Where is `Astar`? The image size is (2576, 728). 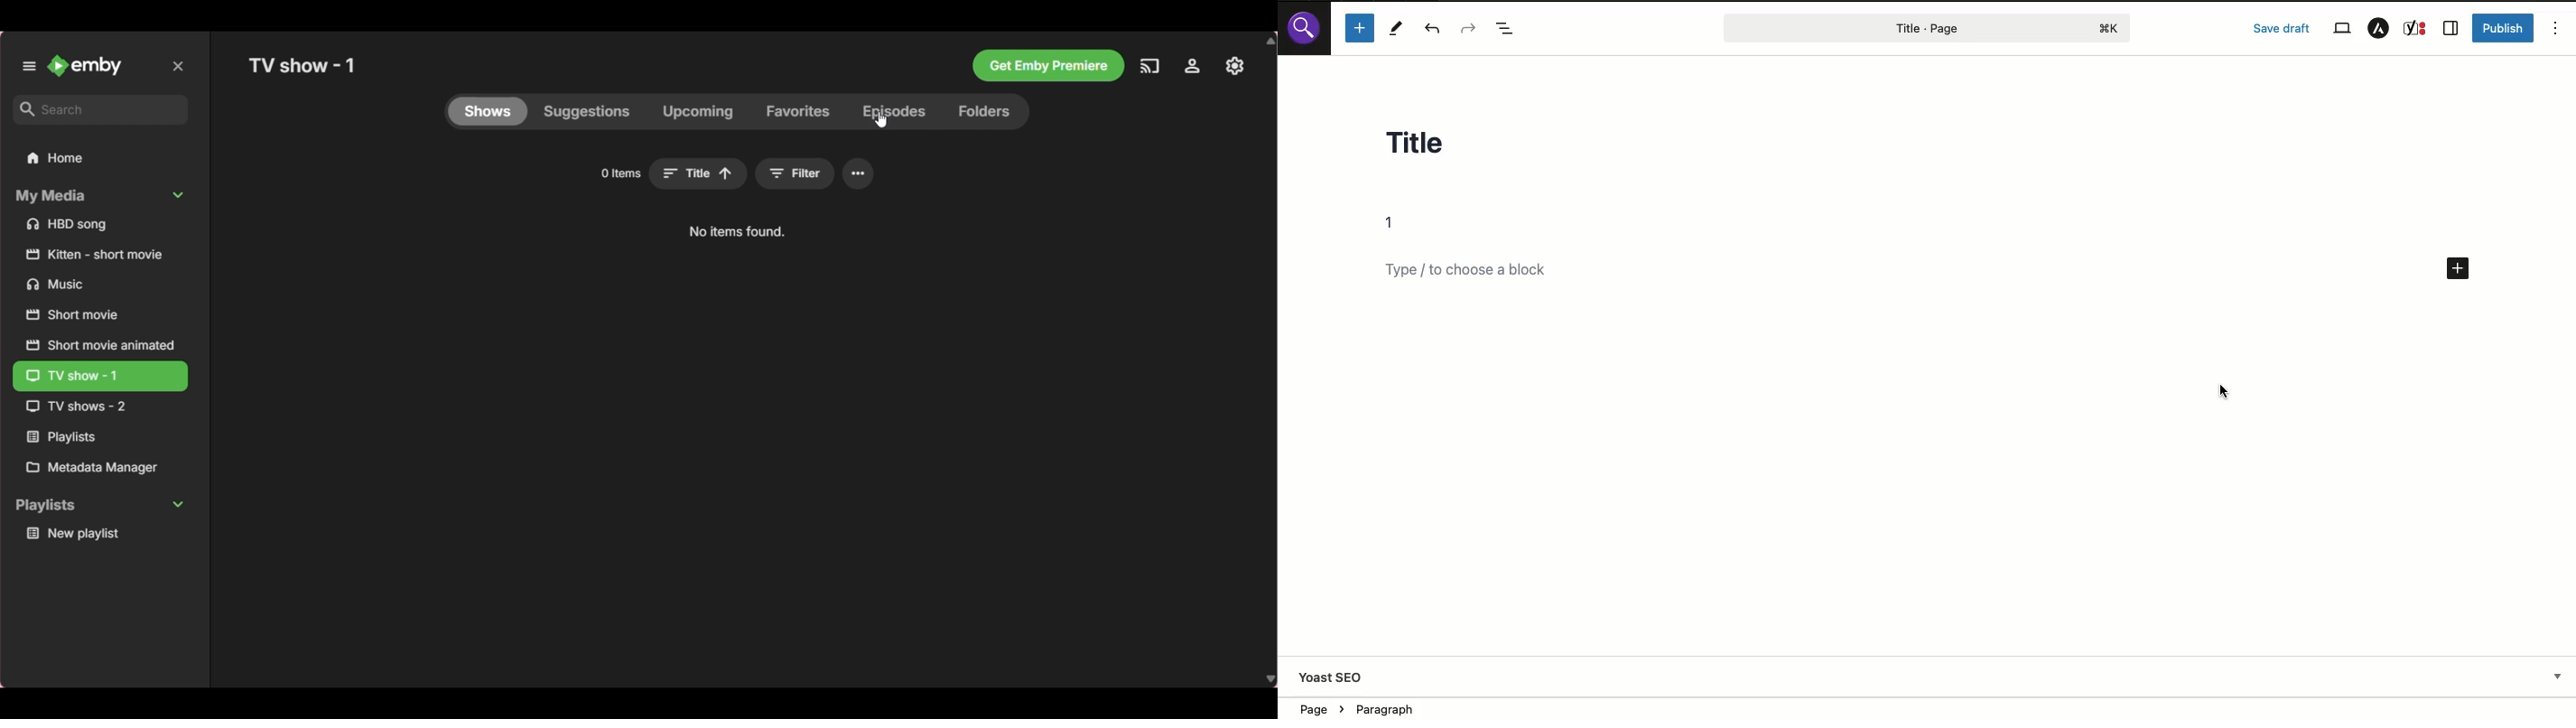
Astar is located at coordinates (2378, 29).